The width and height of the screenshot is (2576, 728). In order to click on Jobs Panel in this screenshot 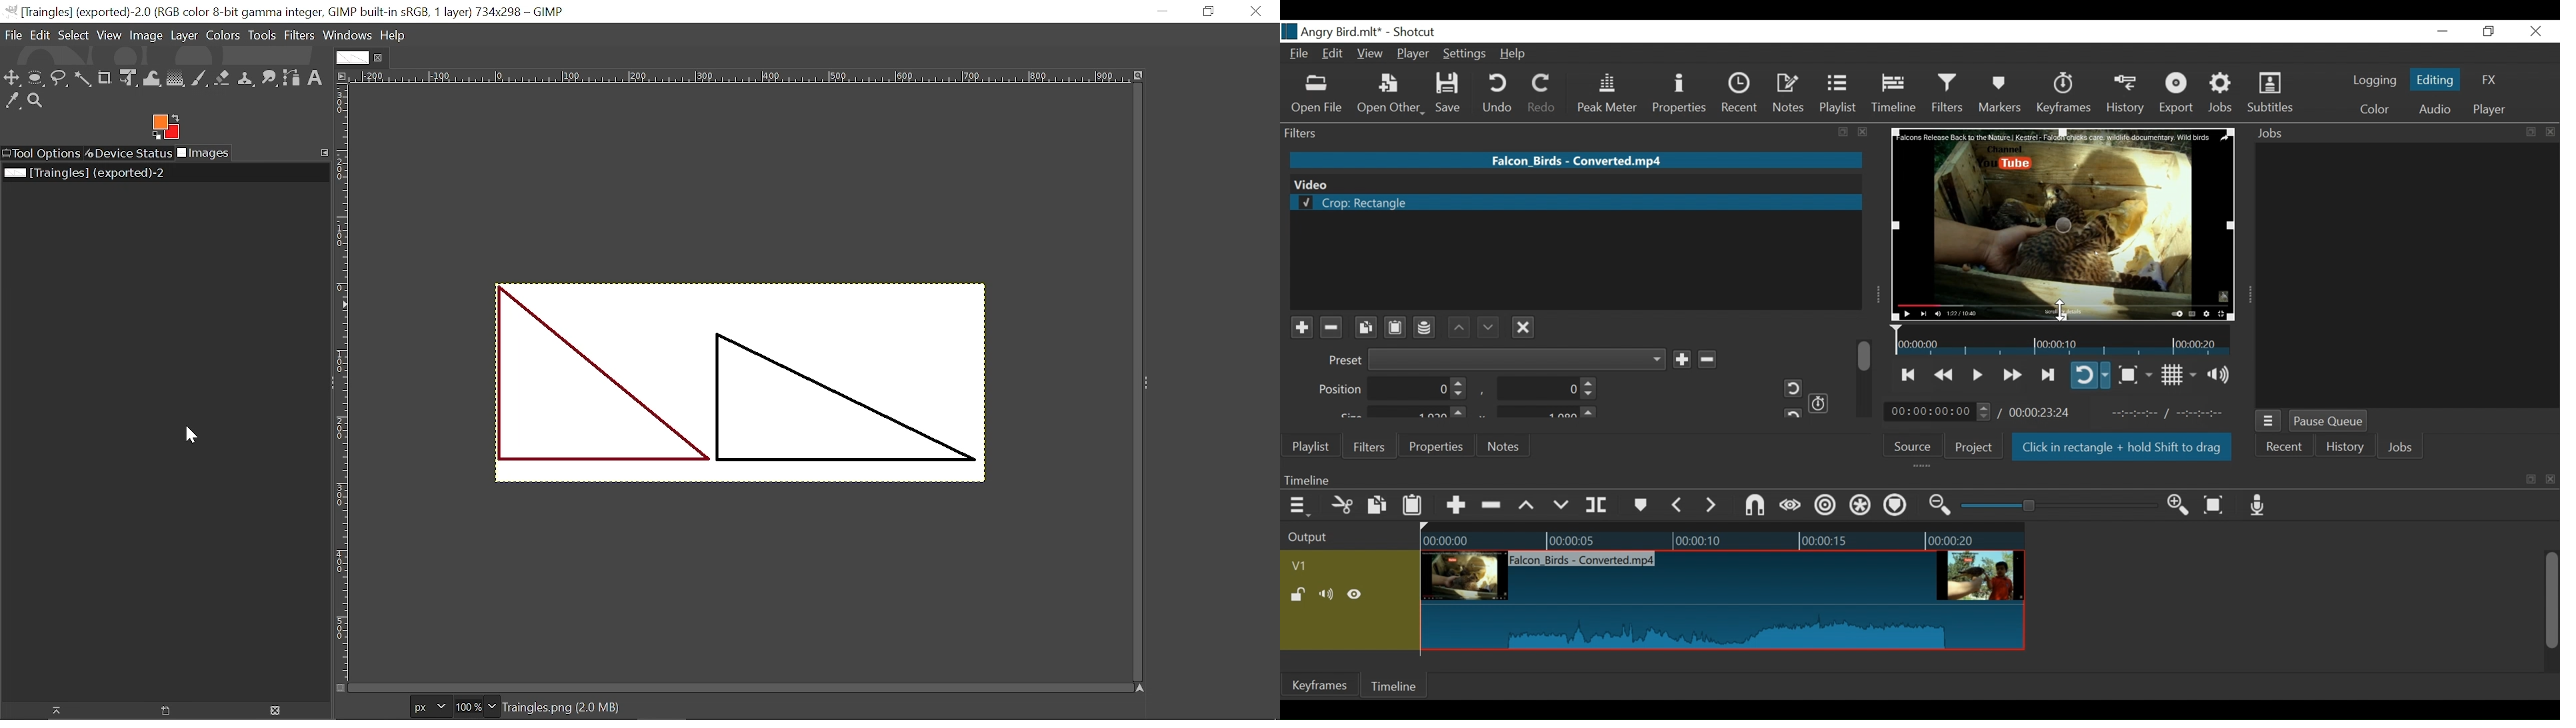, I will do `click(2407, 275)`.